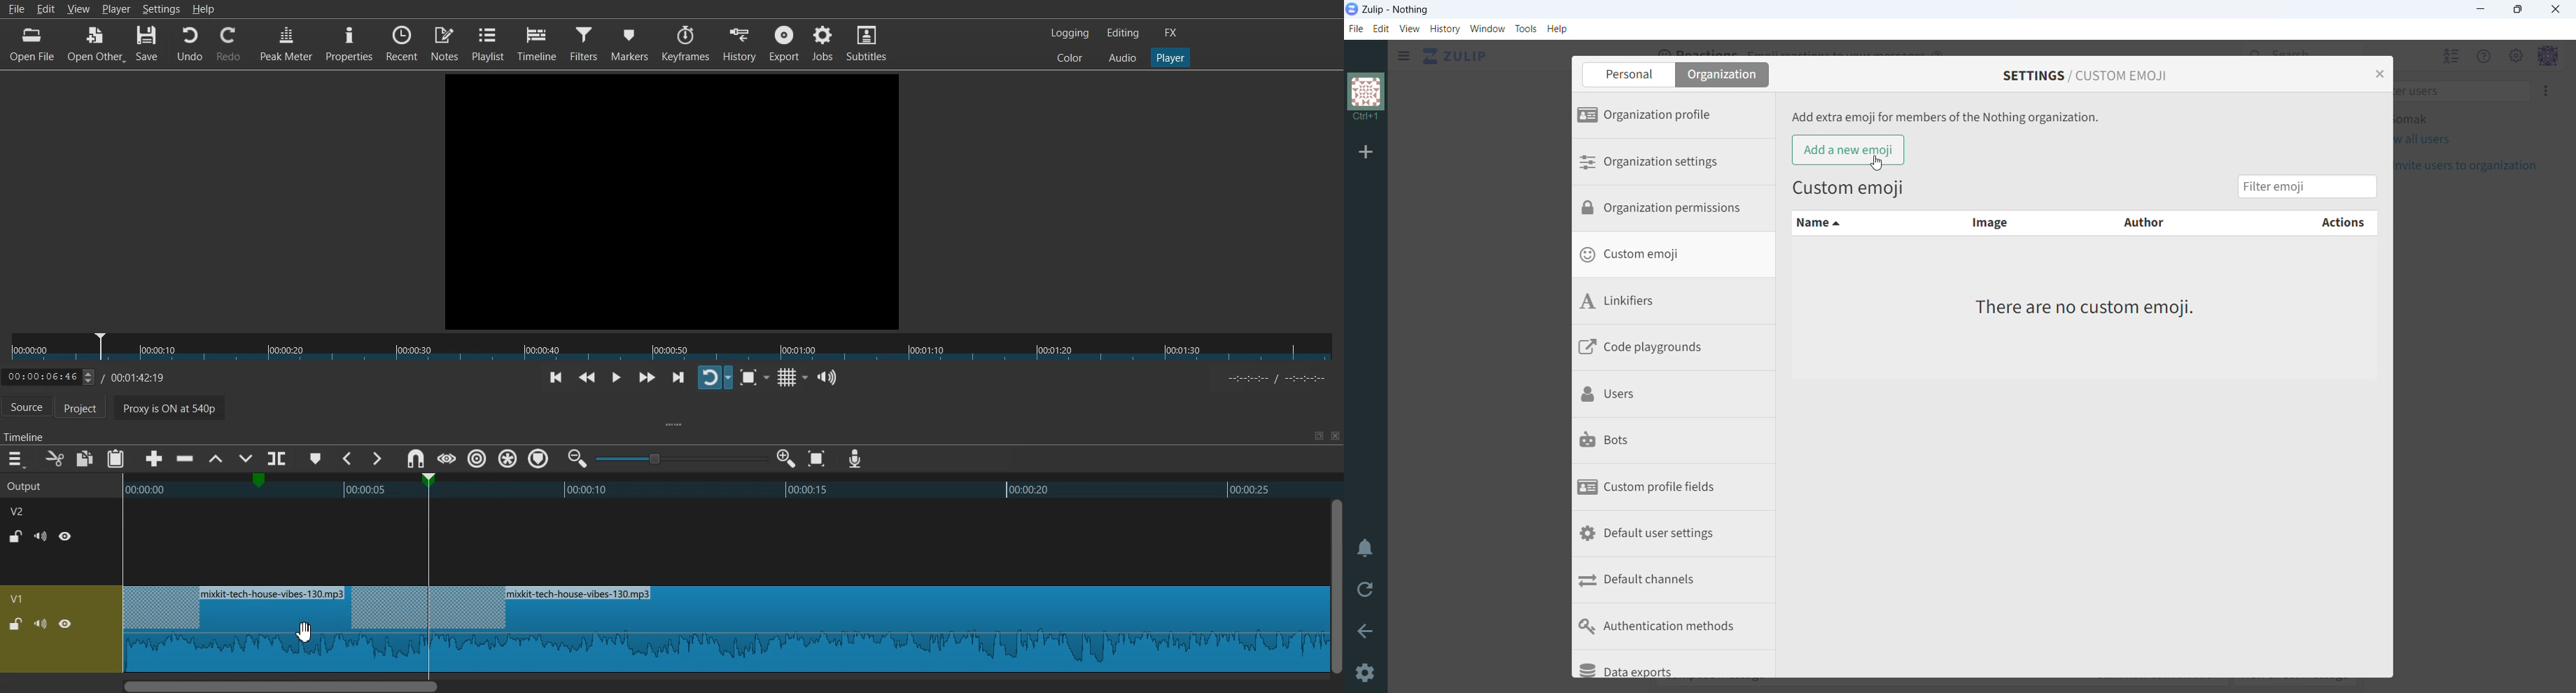 The height and width of the screenshot is (700, 2576). I want to click on View, so click(78, 10).